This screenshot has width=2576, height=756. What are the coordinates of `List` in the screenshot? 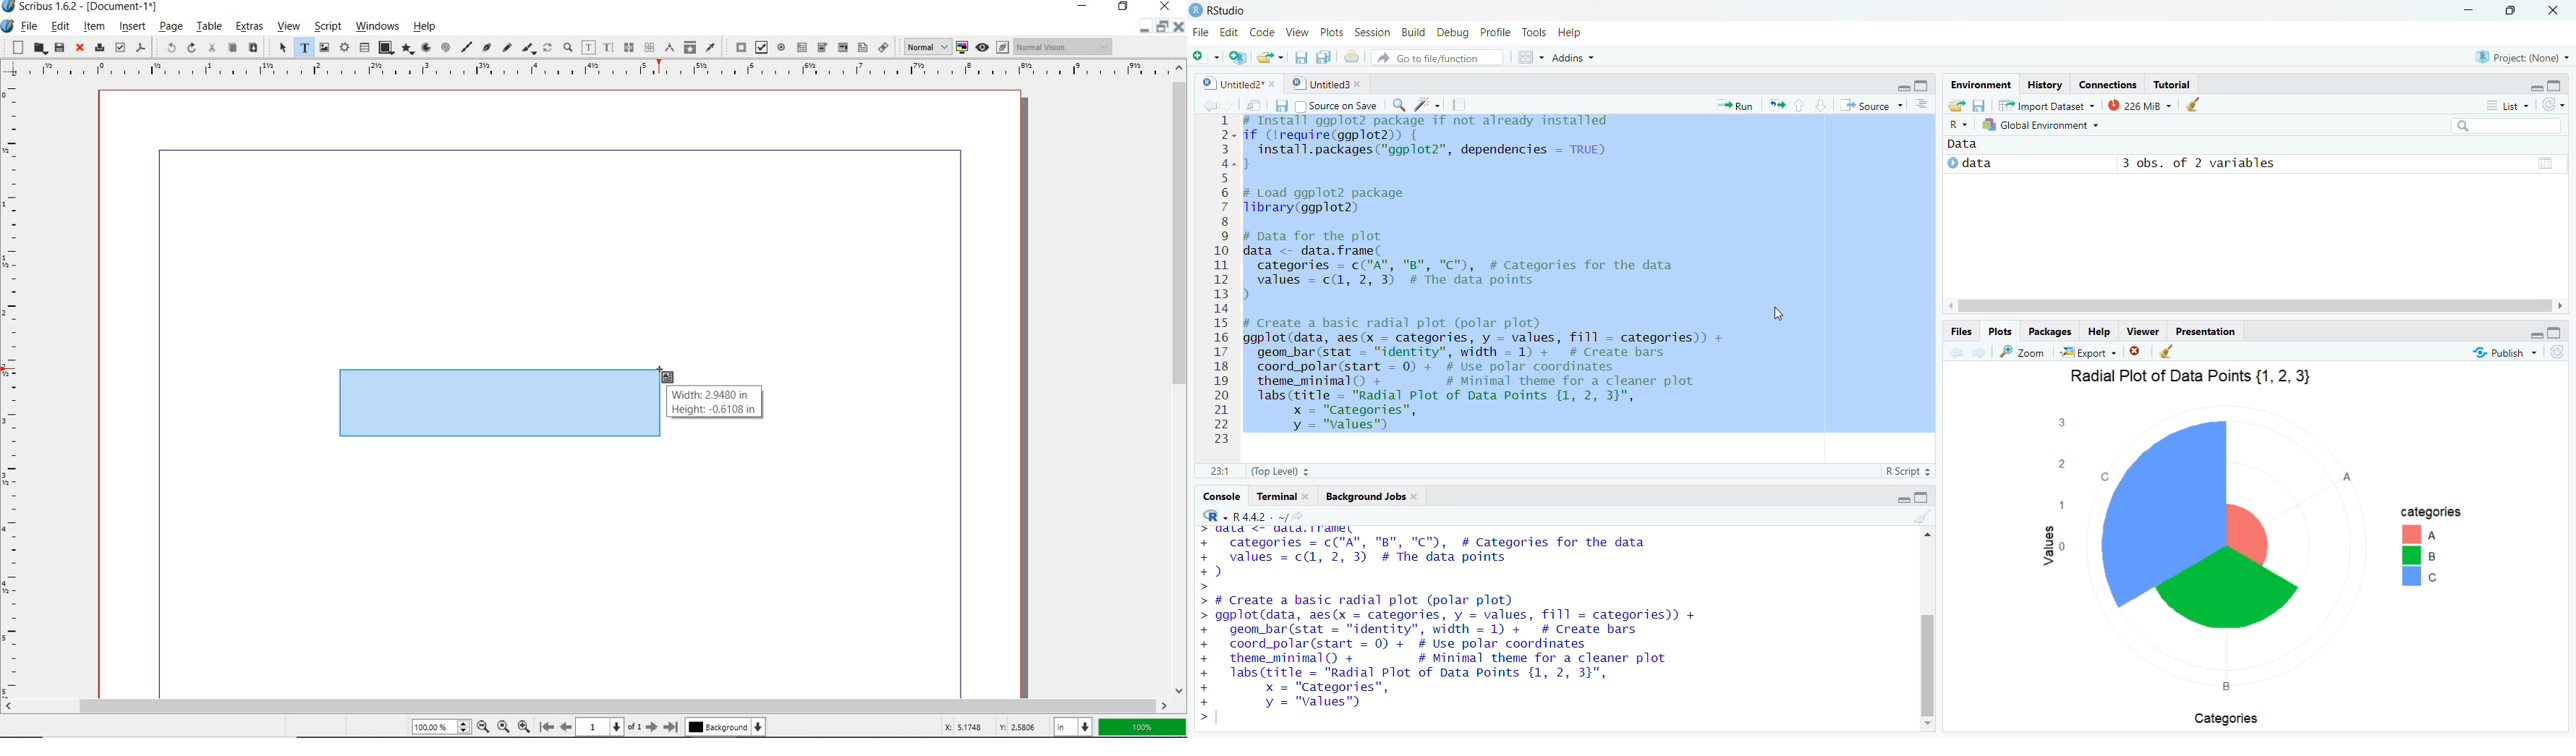 It's located at (2506, 105).